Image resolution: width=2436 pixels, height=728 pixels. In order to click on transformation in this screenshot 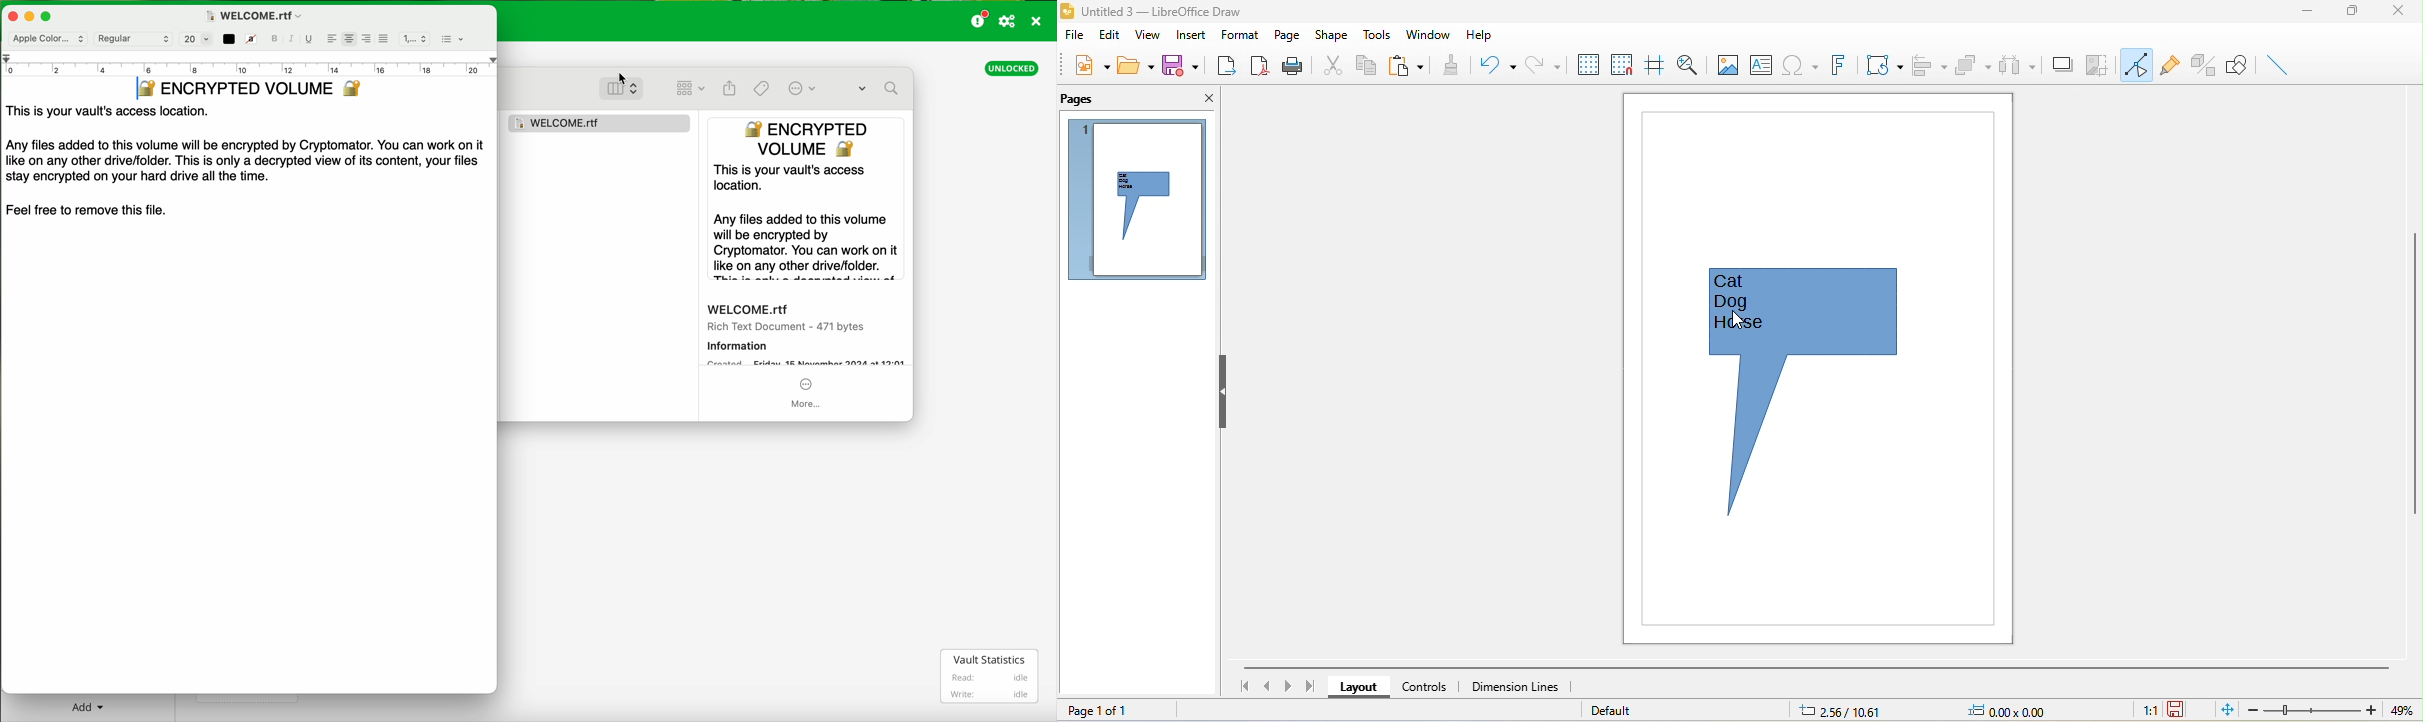, I will do `click(1884, 68)`.